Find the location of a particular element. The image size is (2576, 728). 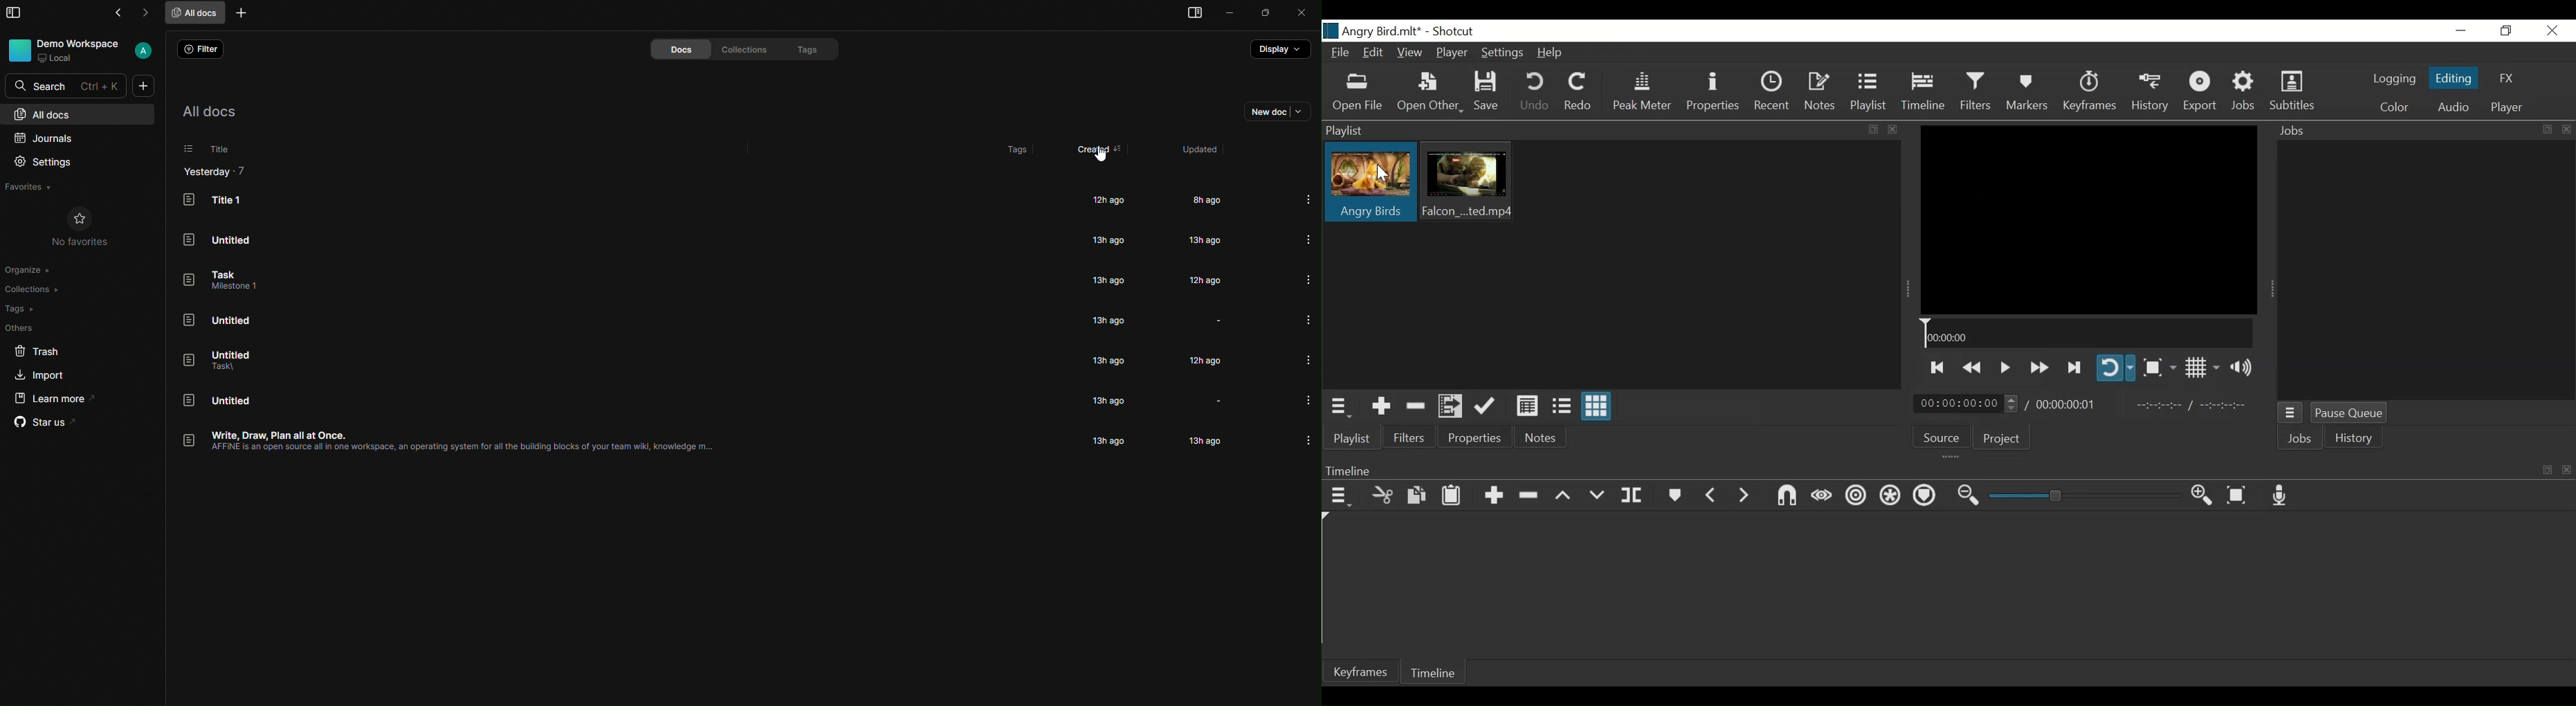

View as files is located at coordinates (1560, 405).